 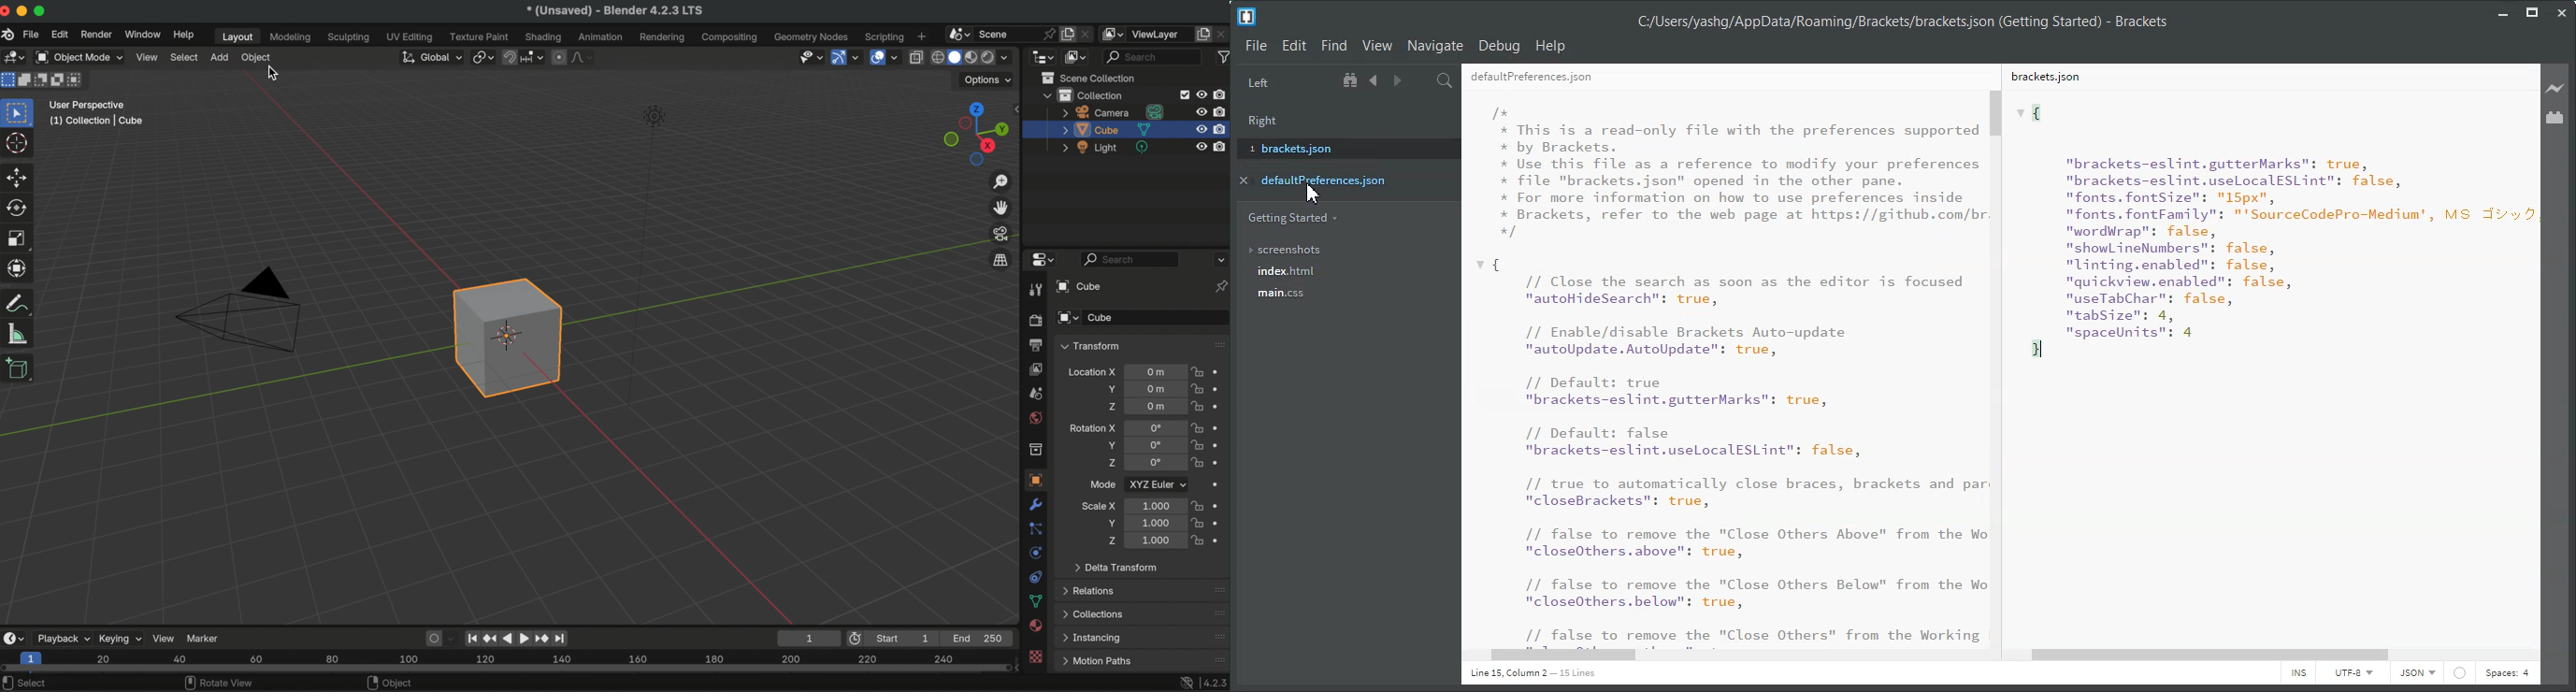 What do you see at coordinates (1035, 575) in the screenshot?
I see `contraints` at bounding box center [1035, 575].